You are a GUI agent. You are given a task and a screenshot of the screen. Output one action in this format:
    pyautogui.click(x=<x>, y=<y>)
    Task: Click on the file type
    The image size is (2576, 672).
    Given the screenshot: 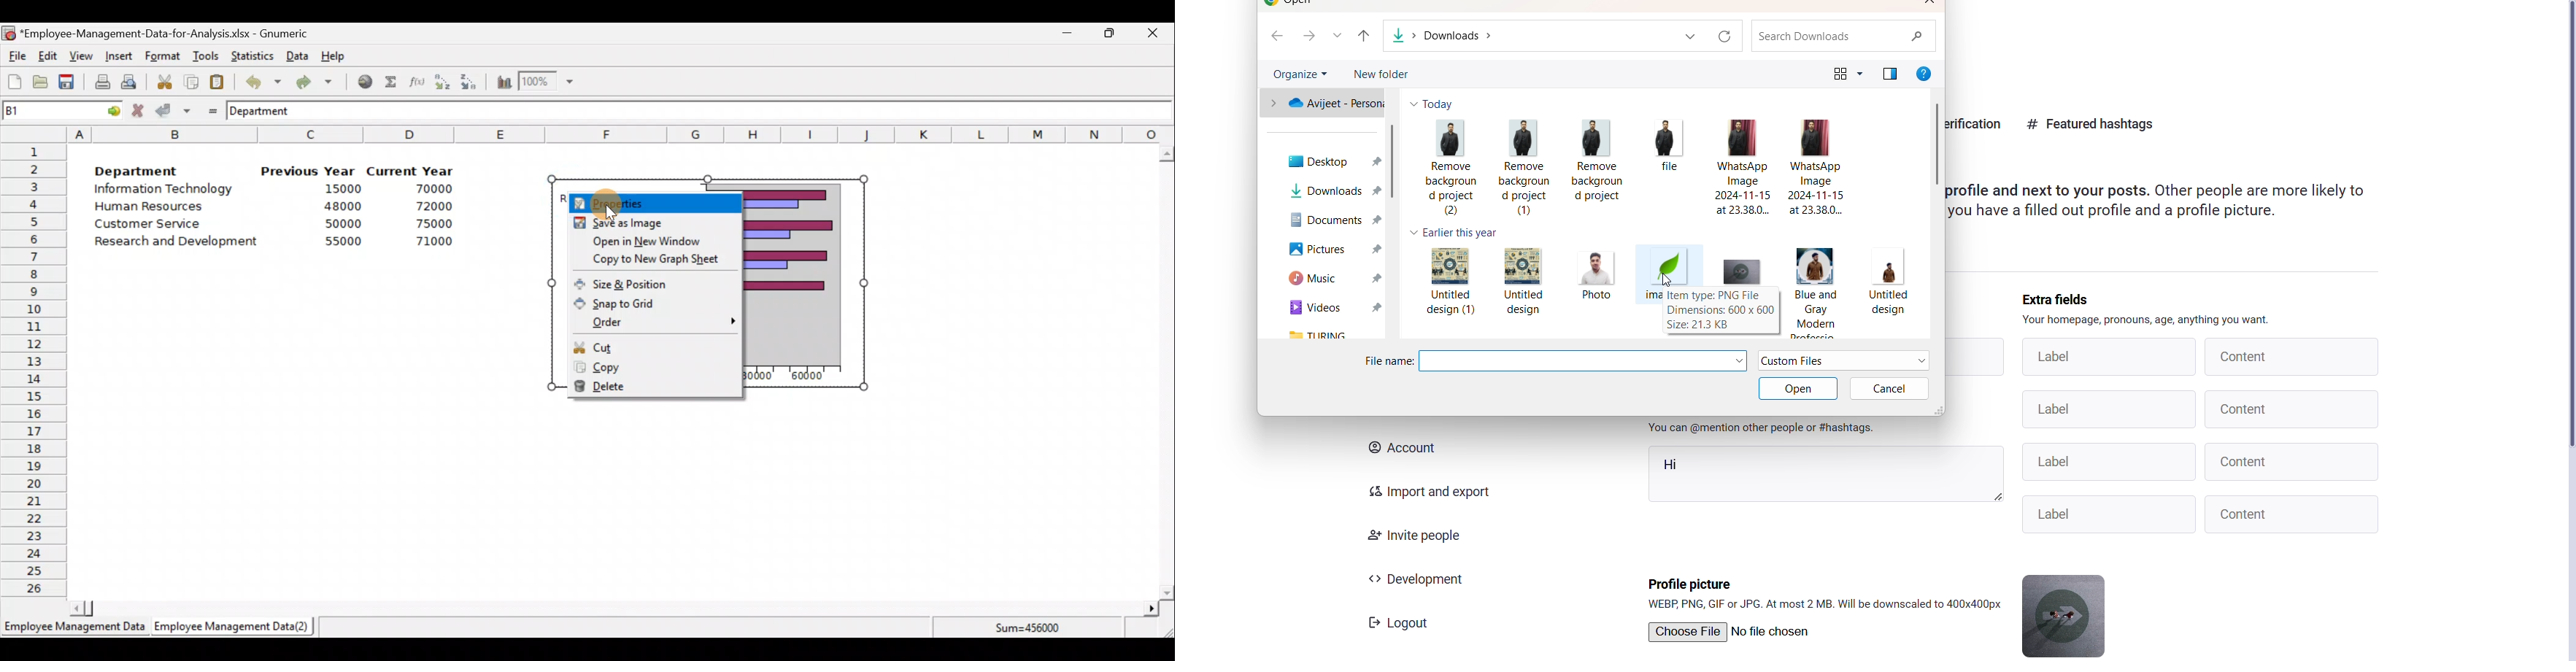 What is the action you would take?
    pyautogui.click(x=1845, y=361)
    